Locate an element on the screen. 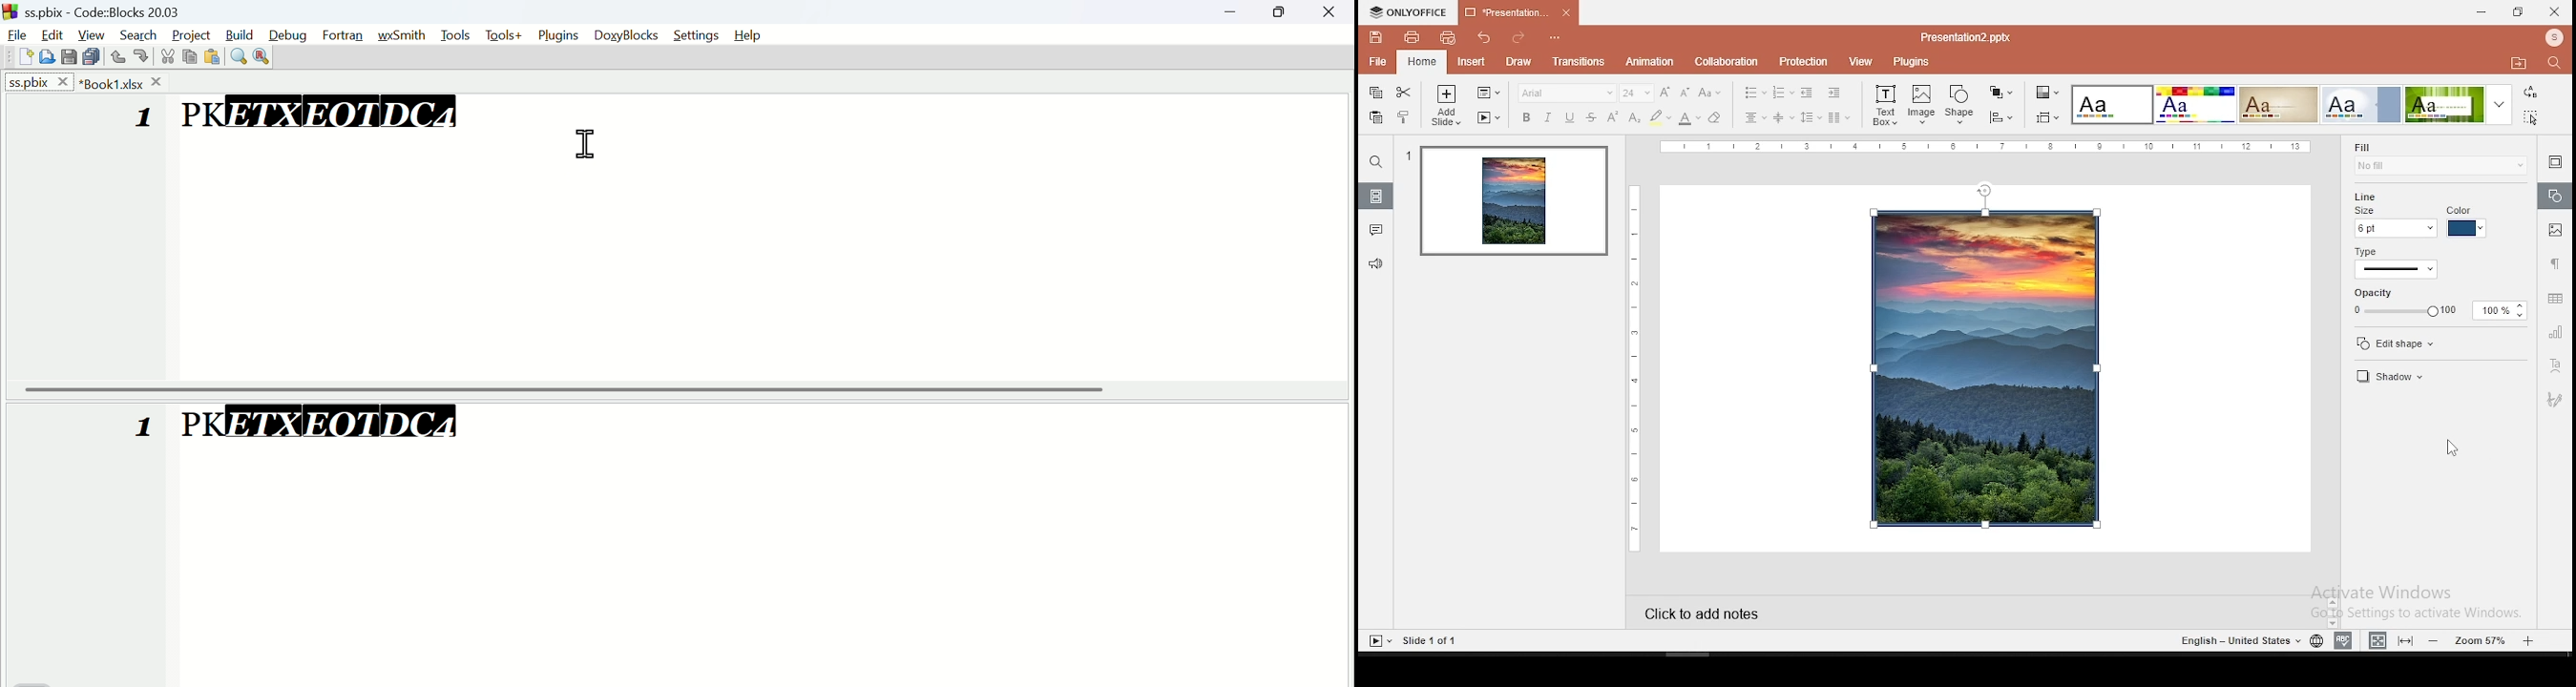  underline is located at coordinates (1569, 117).